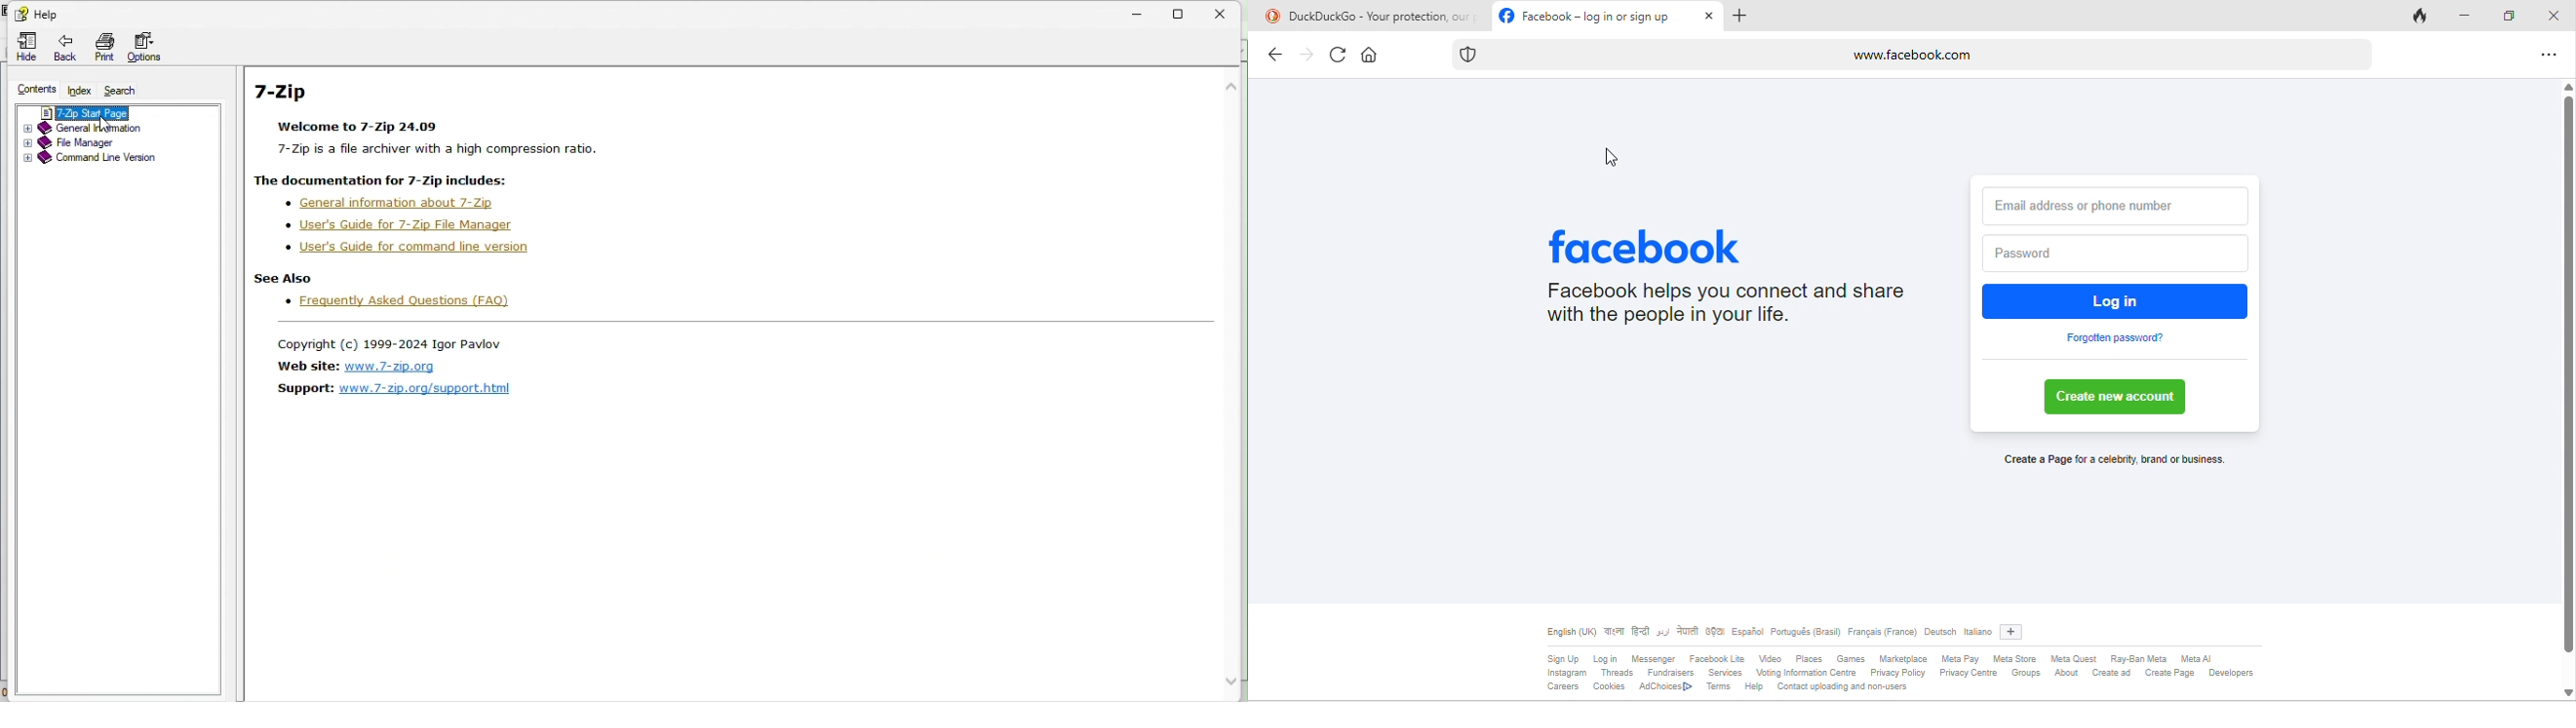  I want to click on back, so click(1272, 57).